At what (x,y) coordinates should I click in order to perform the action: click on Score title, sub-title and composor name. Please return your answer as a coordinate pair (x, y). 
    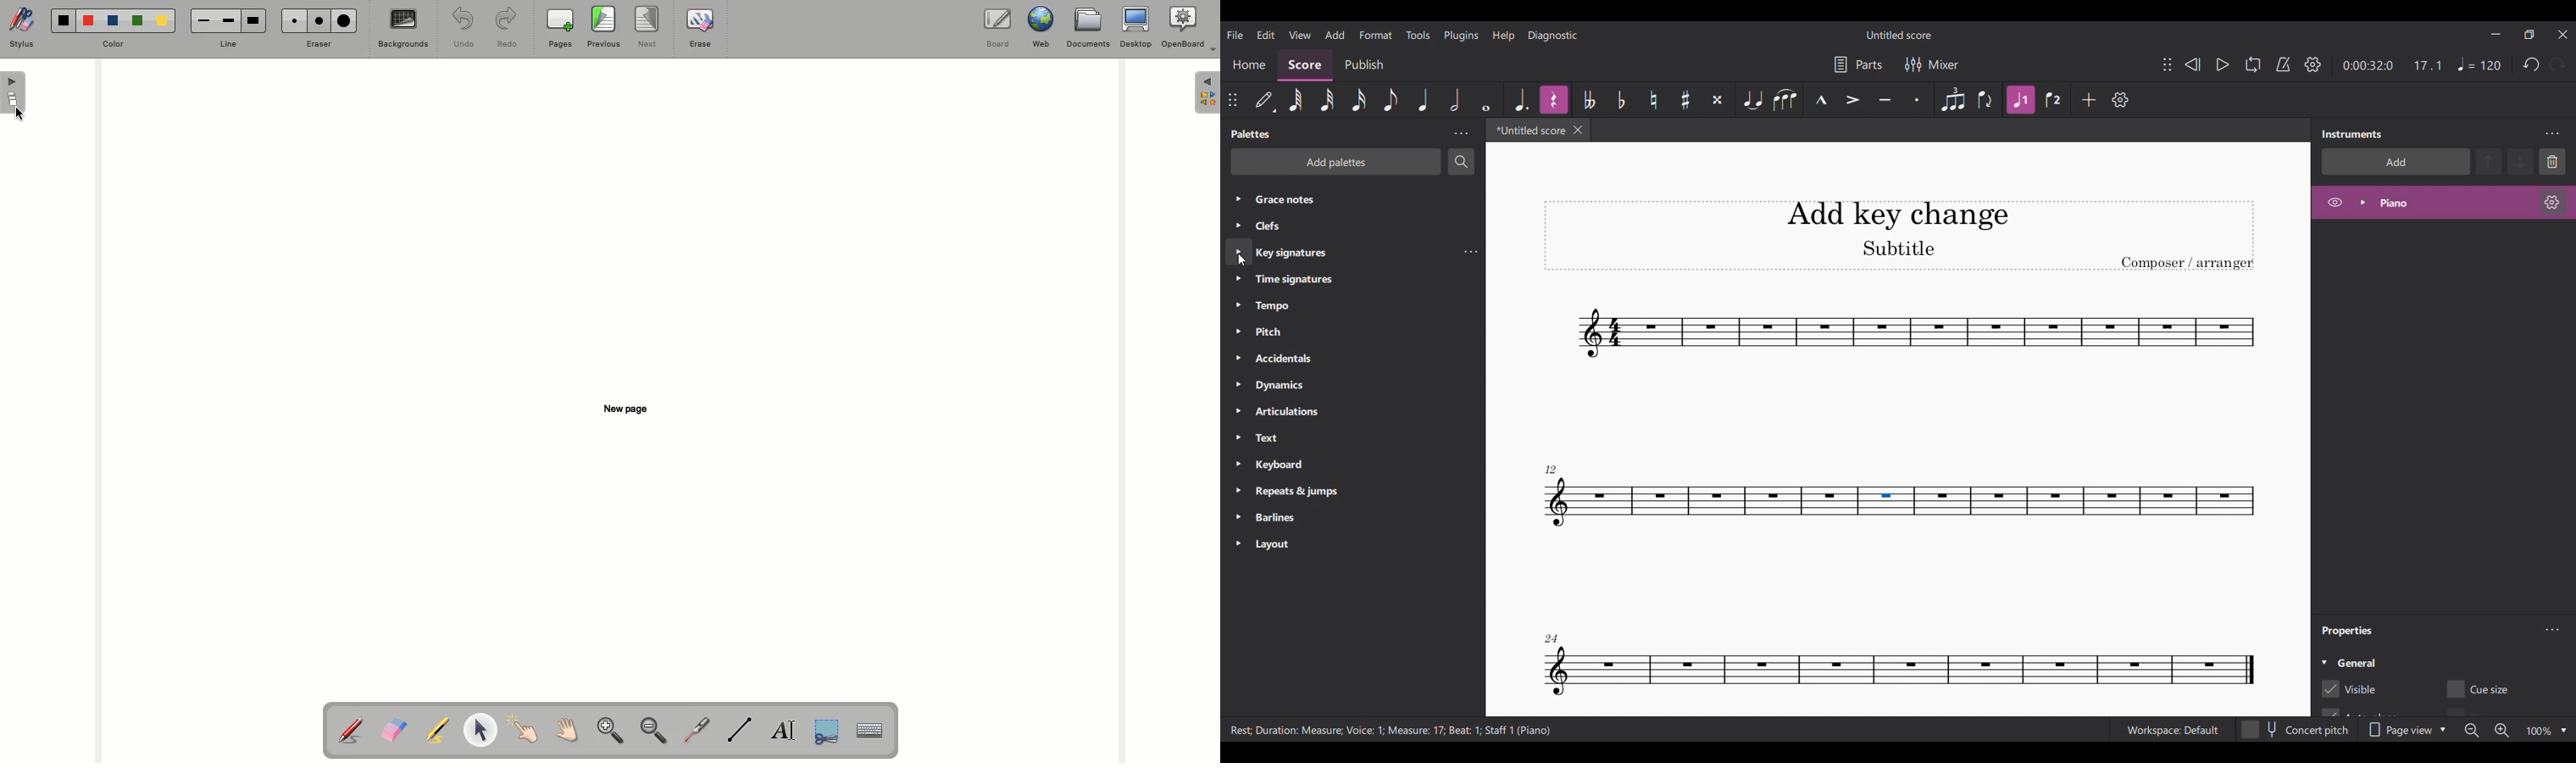
    Looking at the image, I should click on (1900, 235).